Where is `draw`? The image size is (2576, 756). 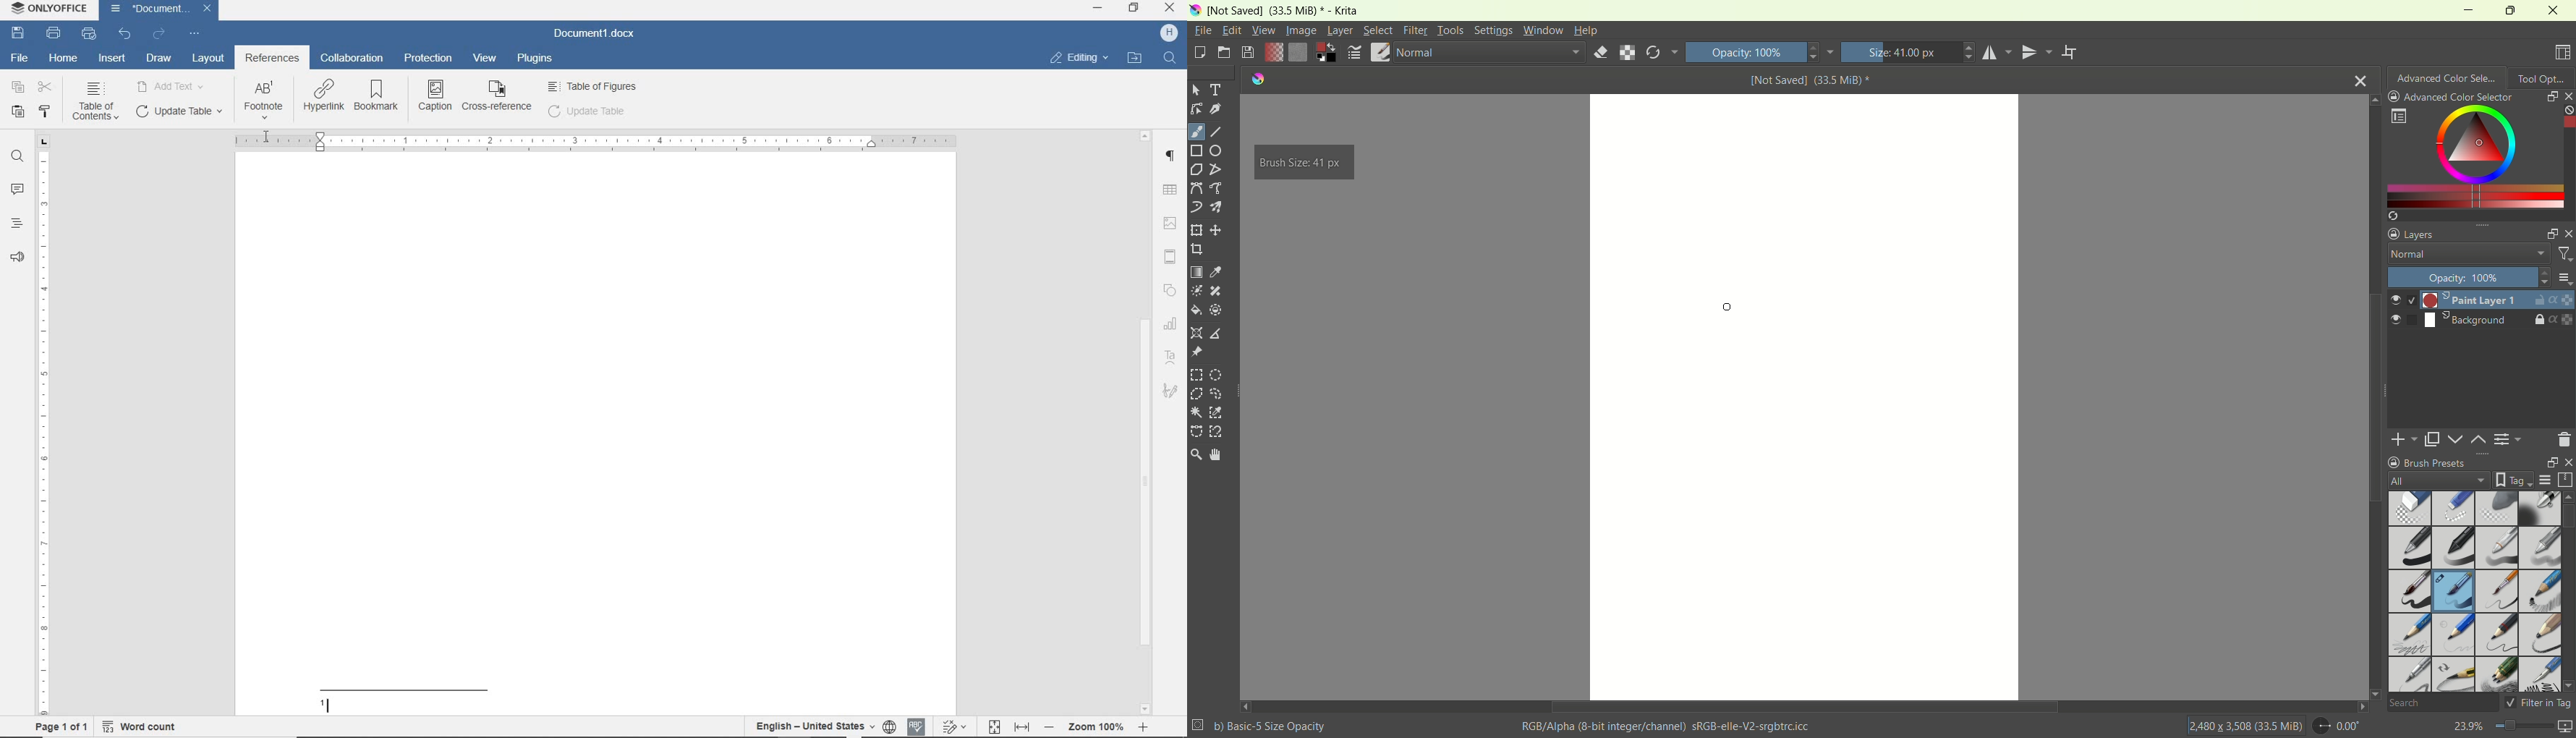
draw is located at coordinates (159, 58).